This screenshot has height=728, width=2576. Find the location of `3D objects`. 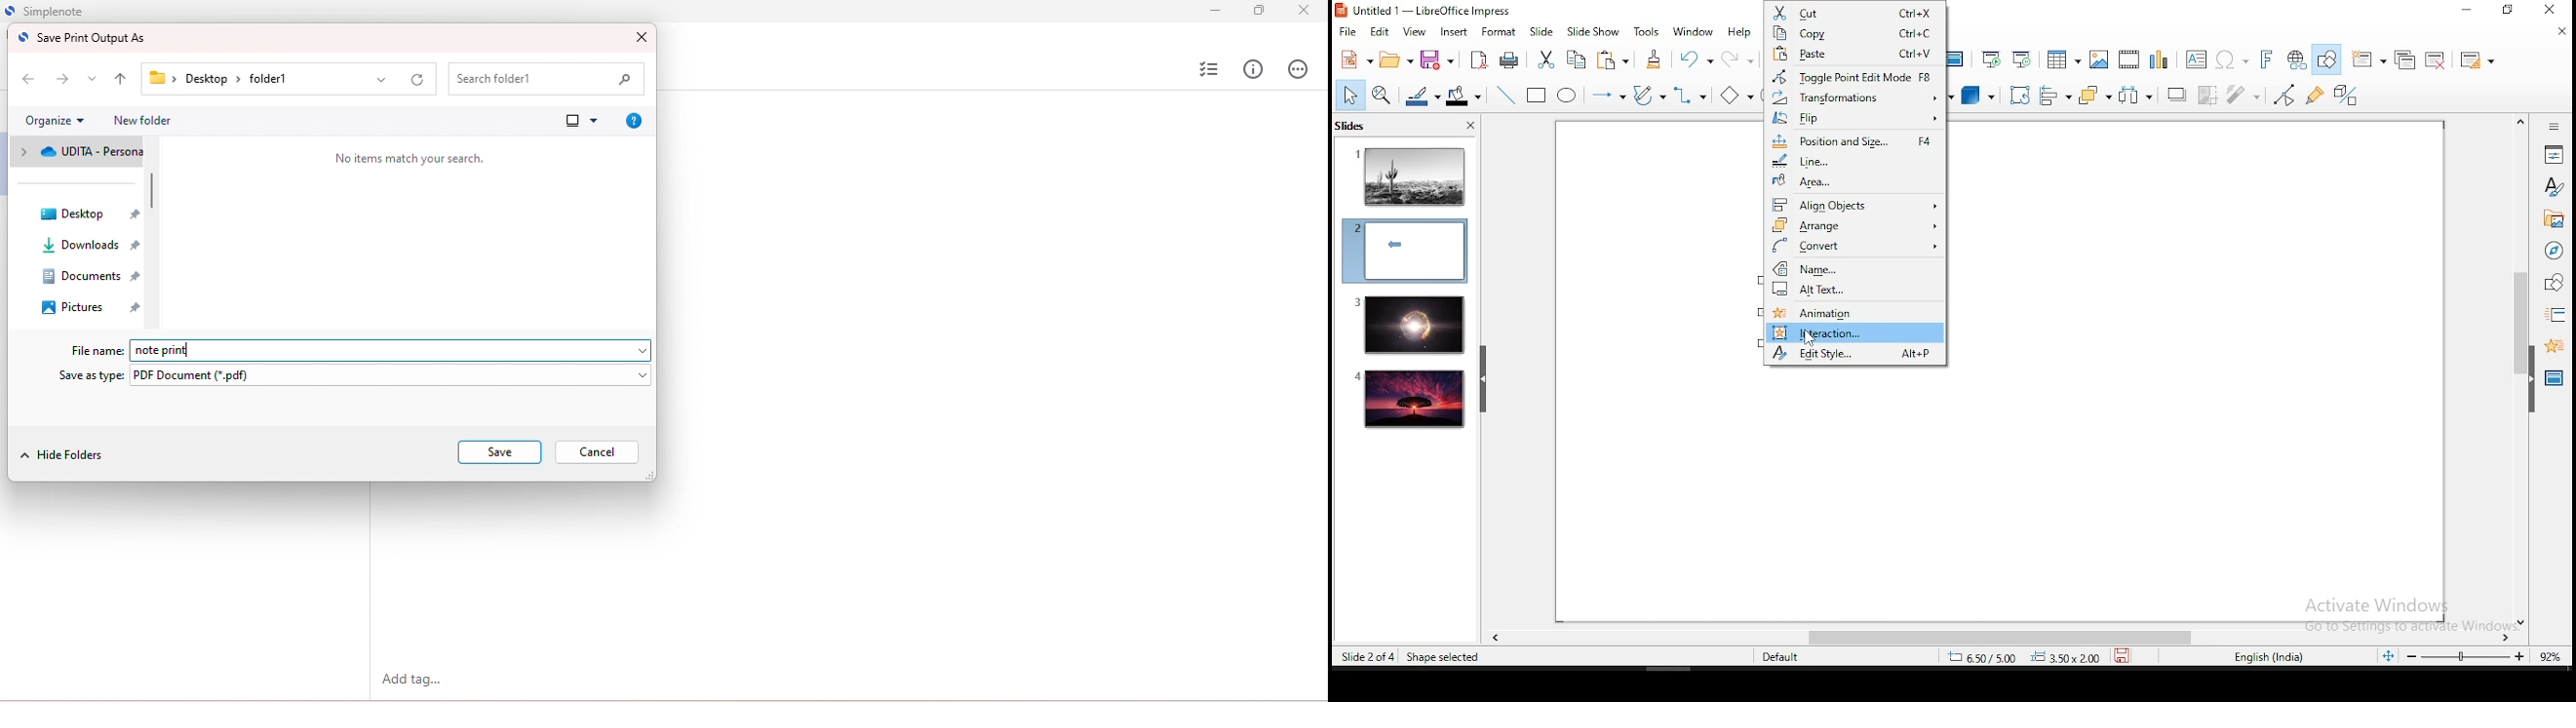

3D objects is located at coordinates (1975, 97).